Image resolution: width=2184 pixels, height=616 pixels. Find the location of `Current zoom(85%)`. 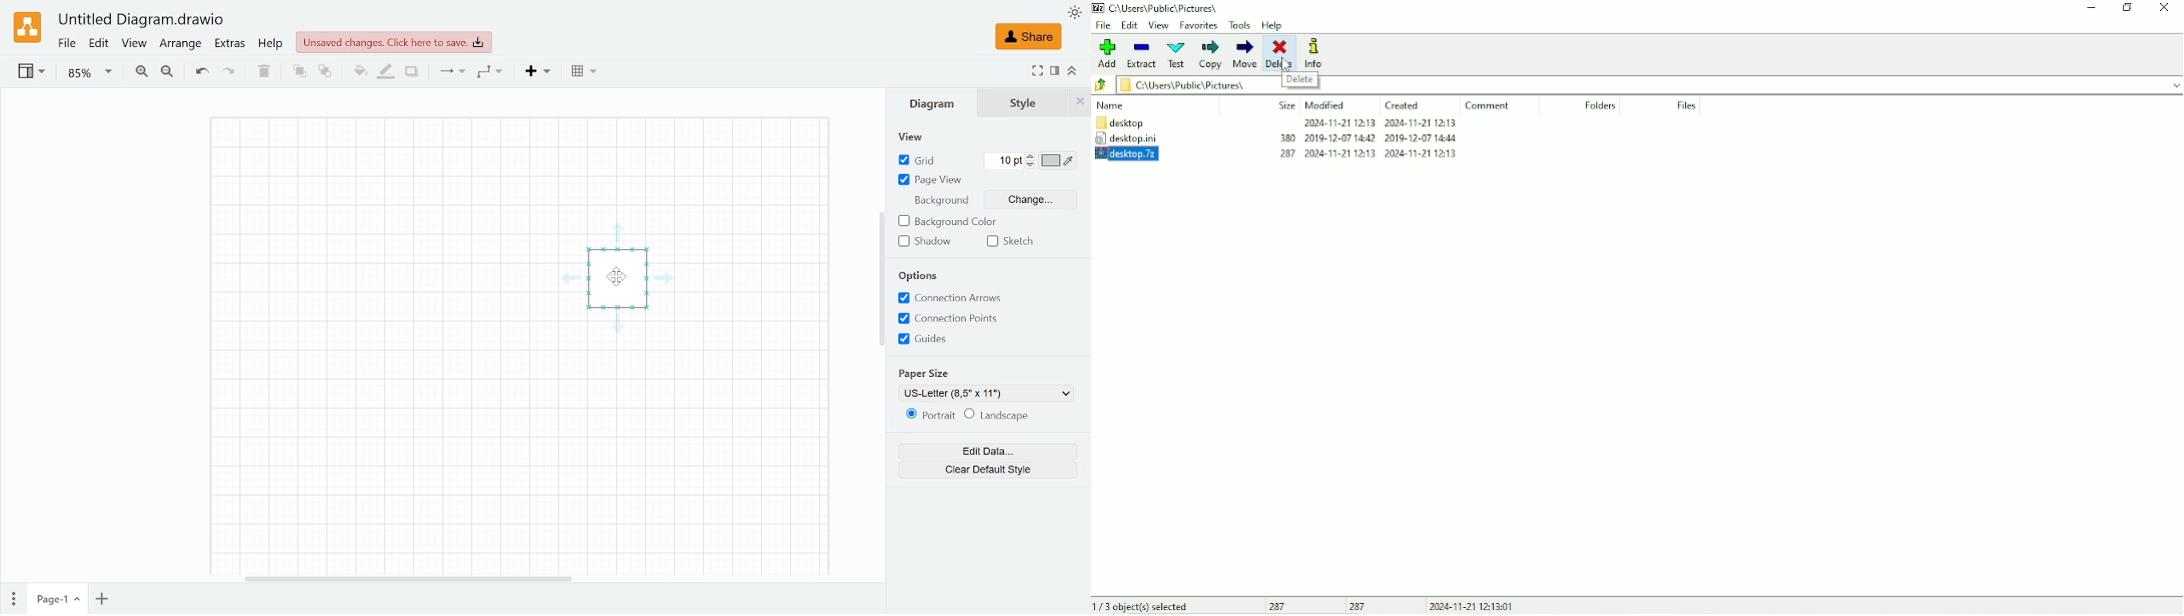

Current zoom(85%) is located at coordinates (90, 72).